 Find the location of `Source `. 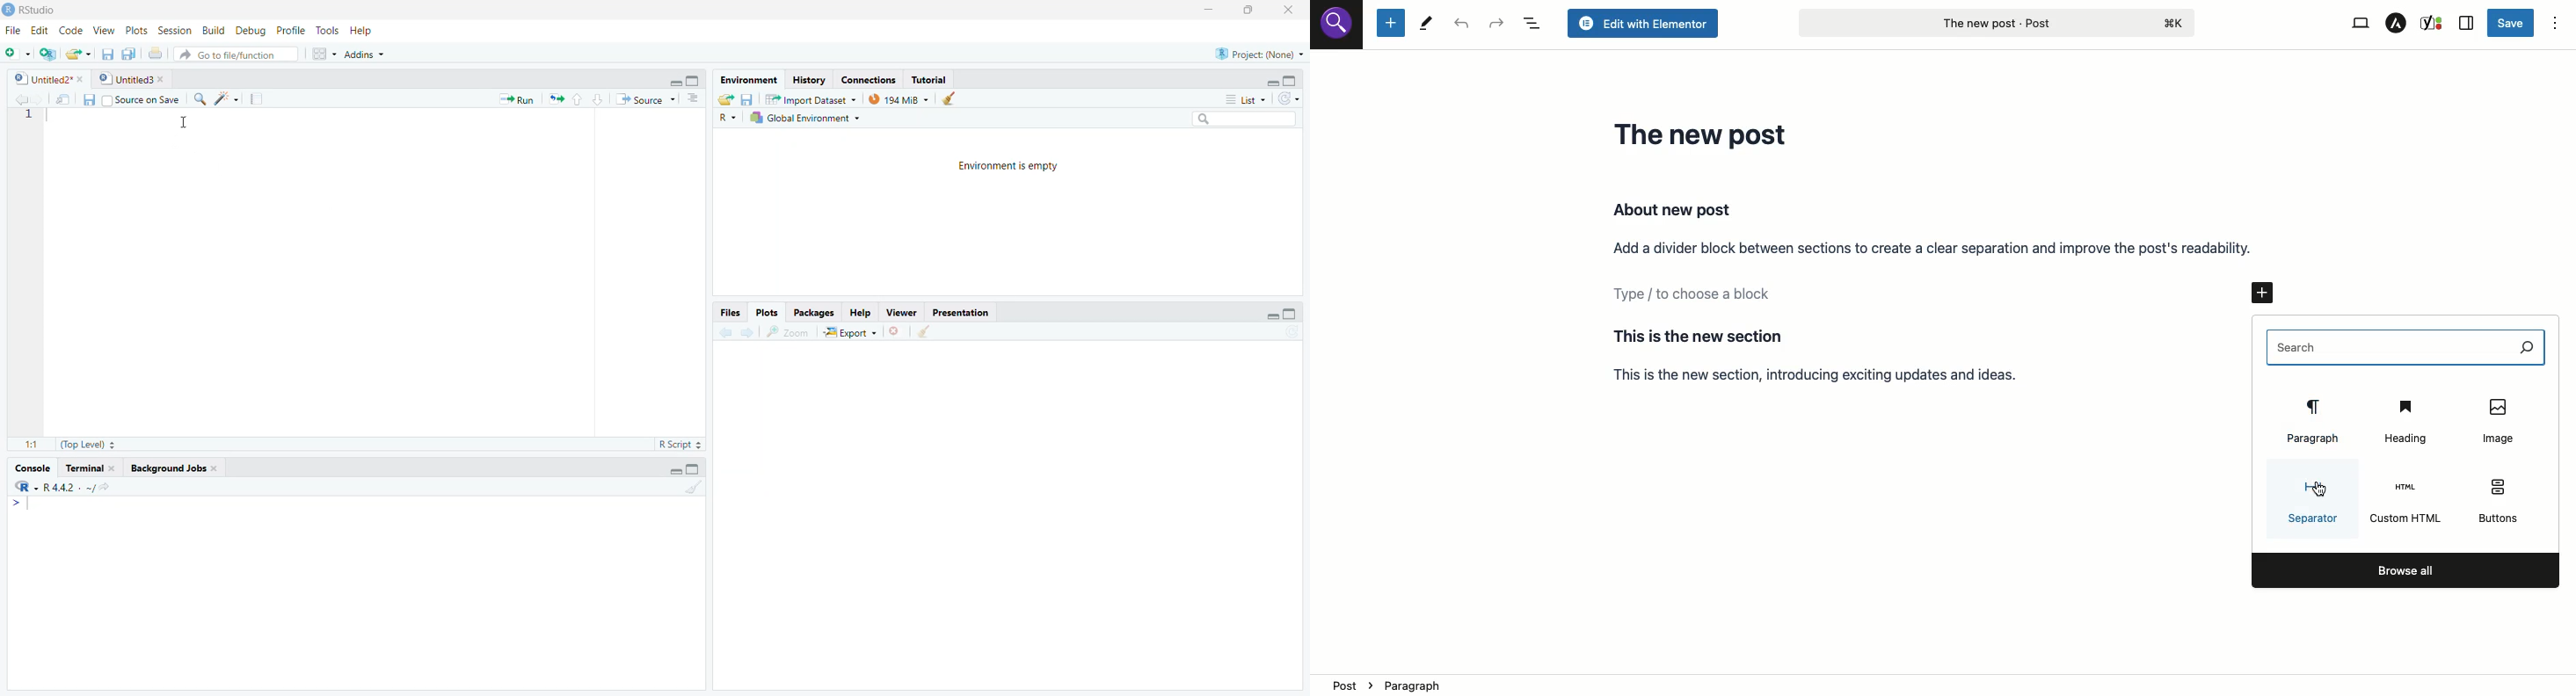

Source  is located at coordinates (646, 100).